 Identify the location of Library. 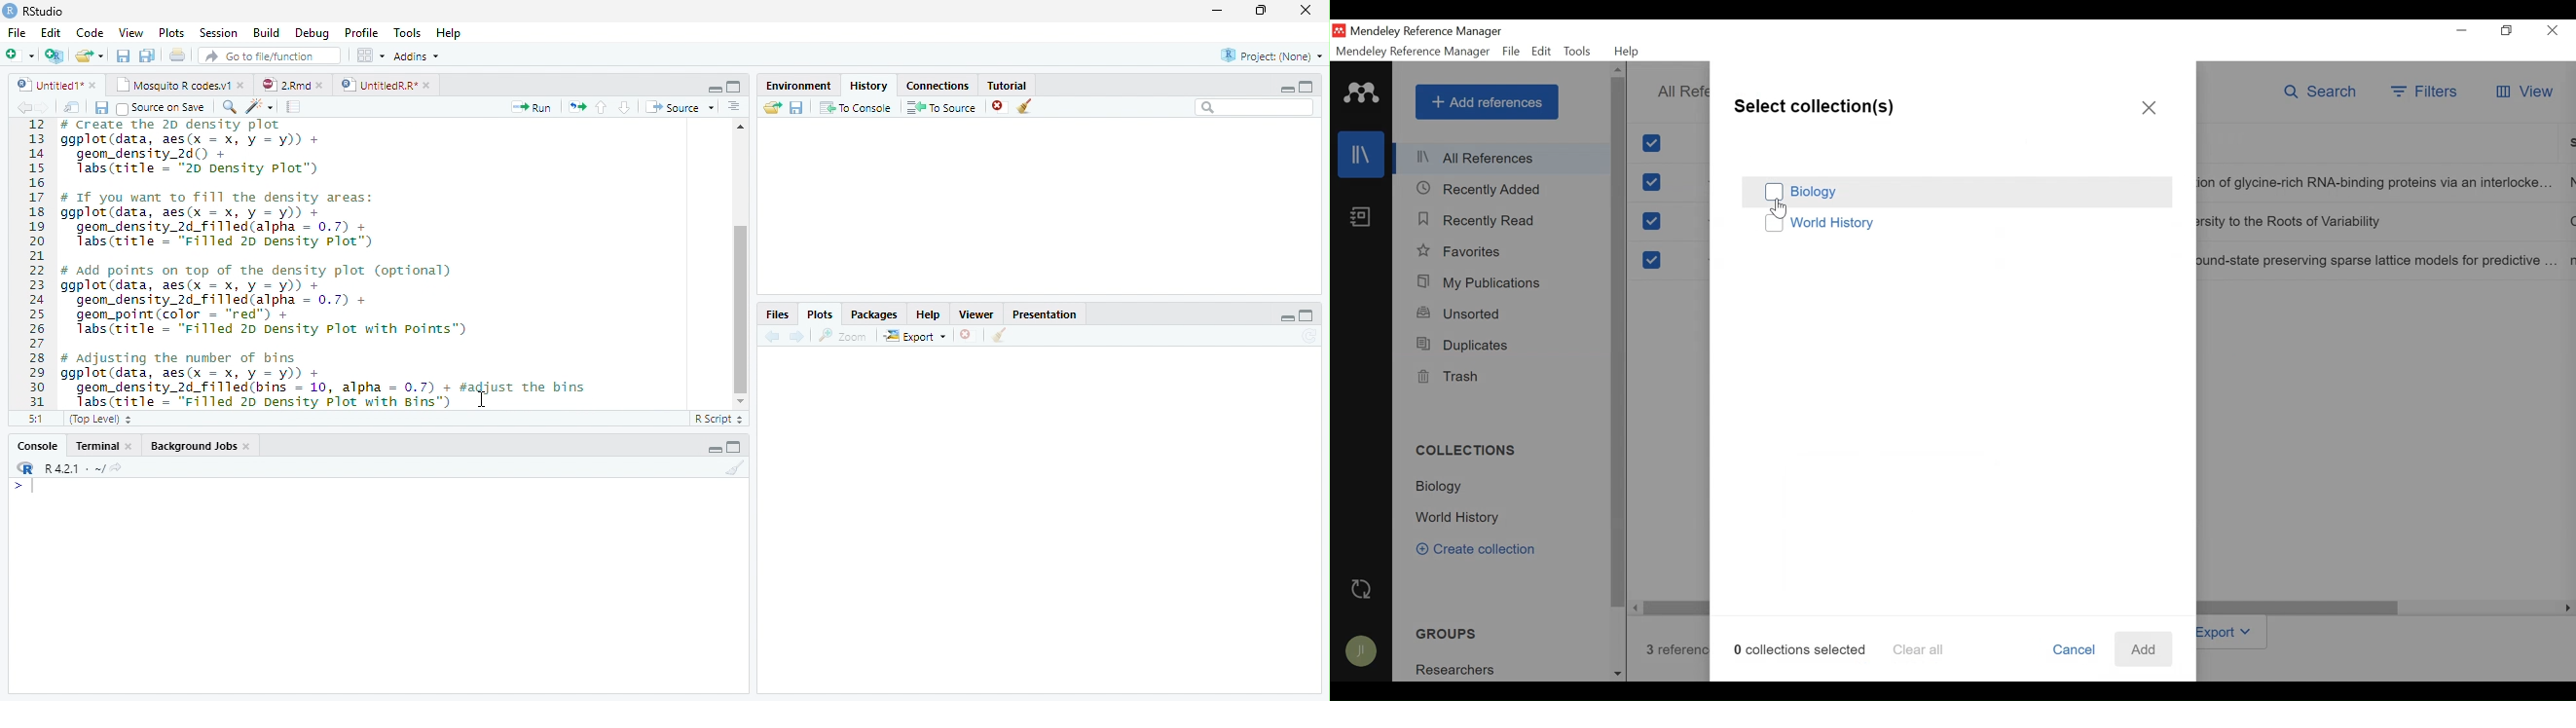
(1360, 154).